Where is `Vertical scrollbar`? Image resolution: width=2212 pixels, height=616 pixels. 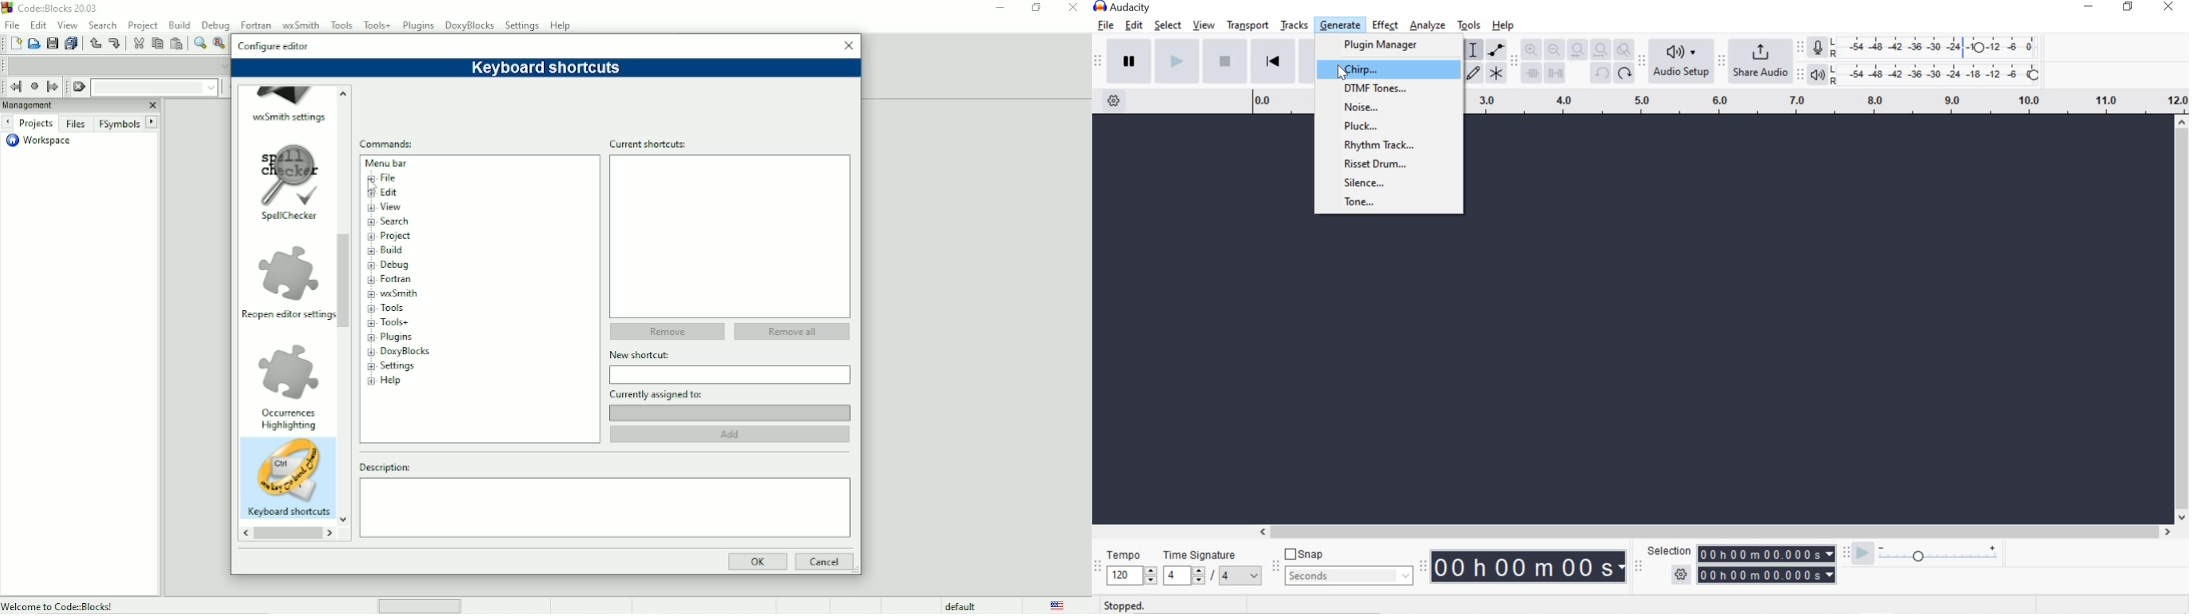 Vertical scrollbar is located at coordinates (345, 281).